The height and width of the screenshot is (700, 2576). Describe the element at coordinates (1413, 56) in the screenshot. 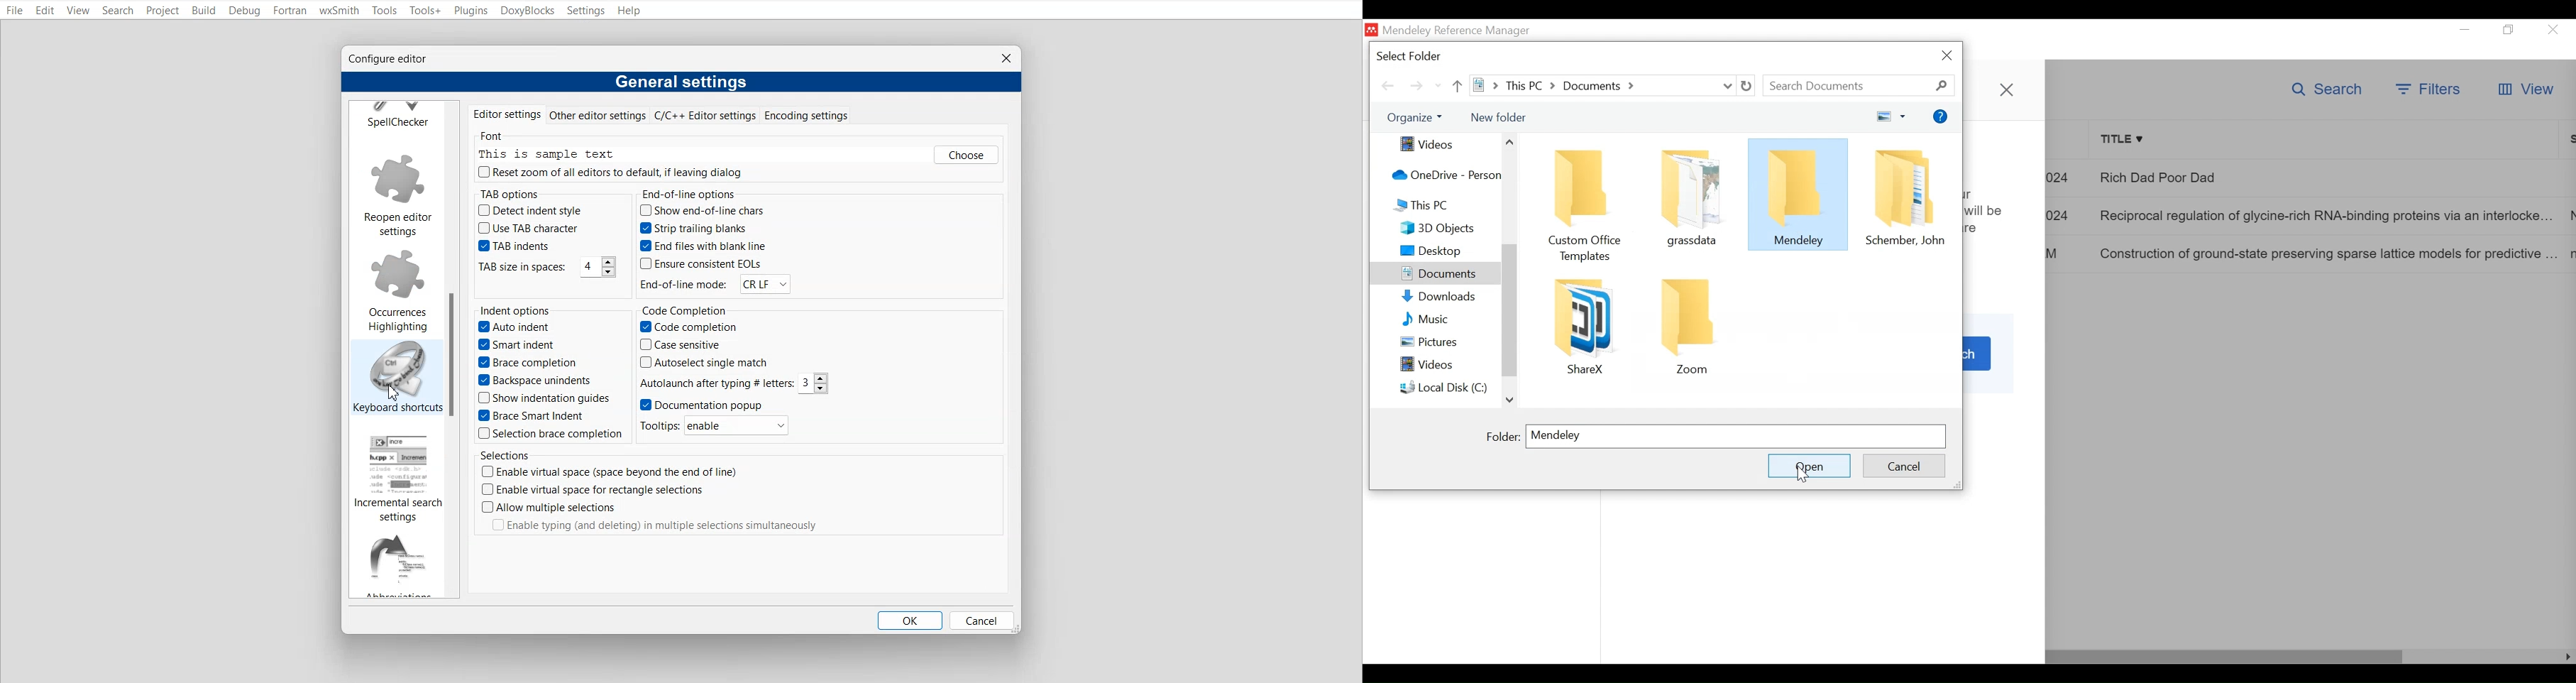

I see `Select Folder` at that location.